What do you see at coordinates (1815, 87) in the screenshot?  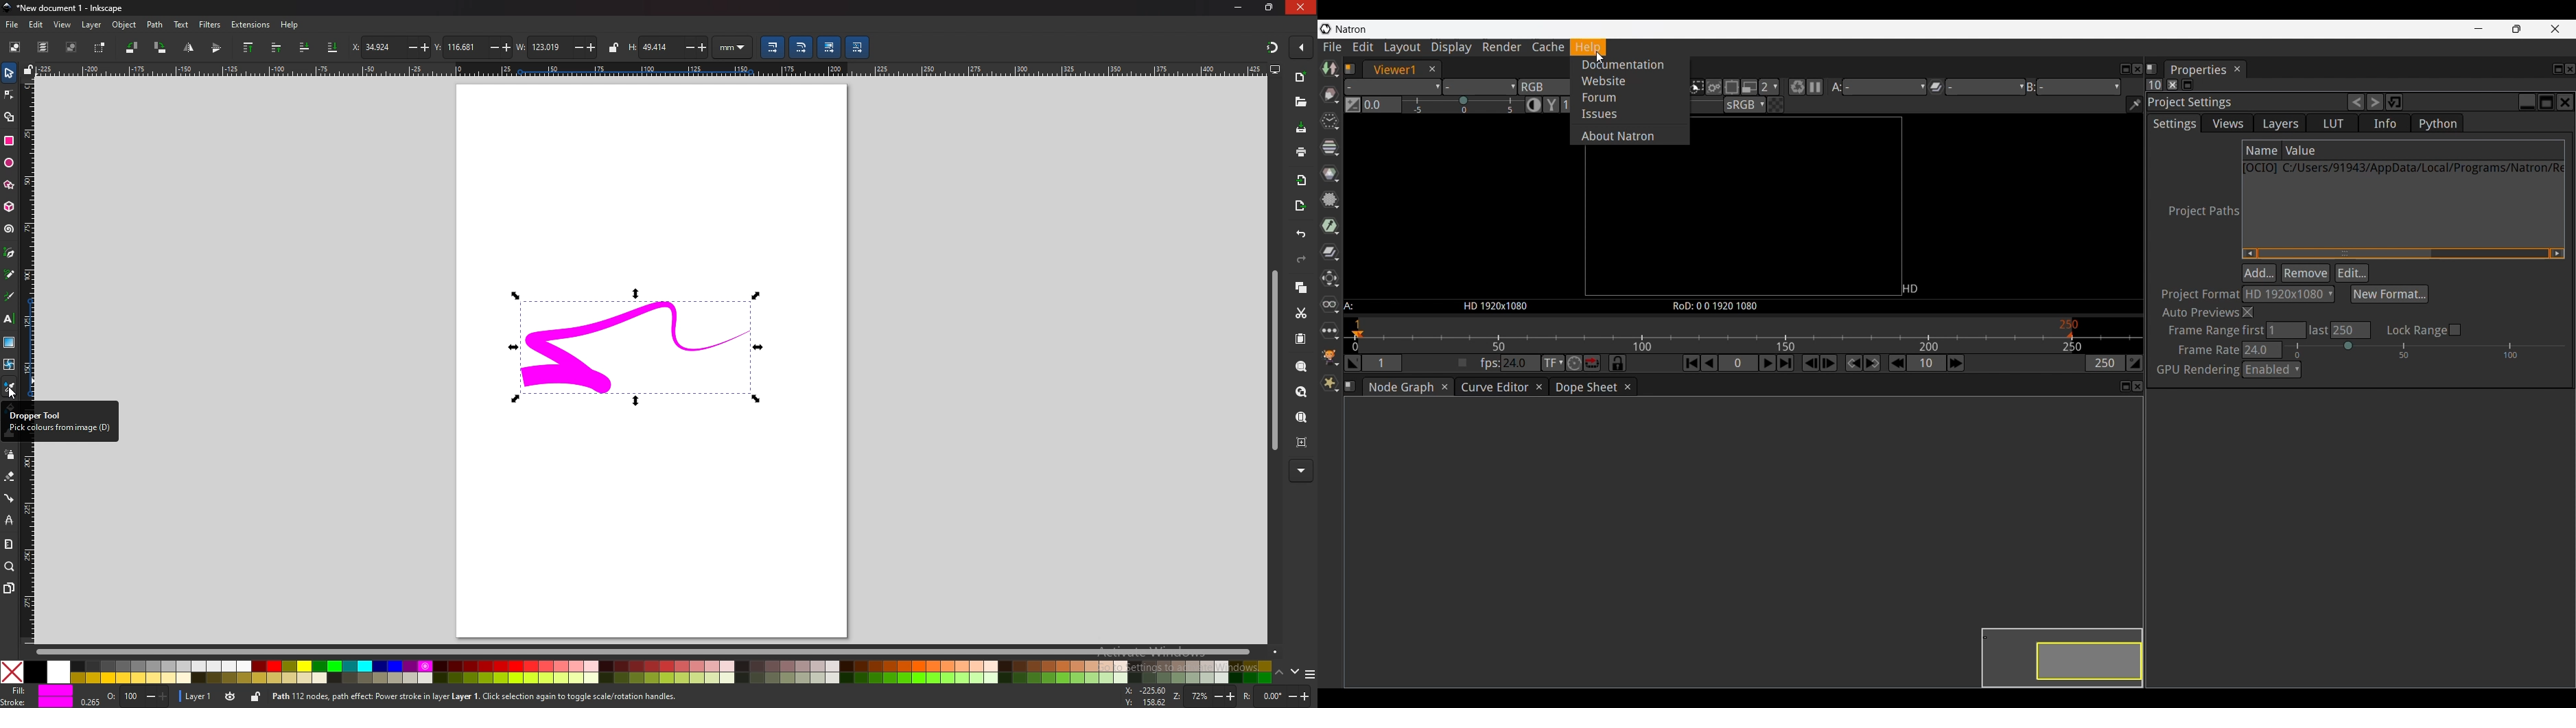 I see `Pause updates` at bounding box center [1815, 87].